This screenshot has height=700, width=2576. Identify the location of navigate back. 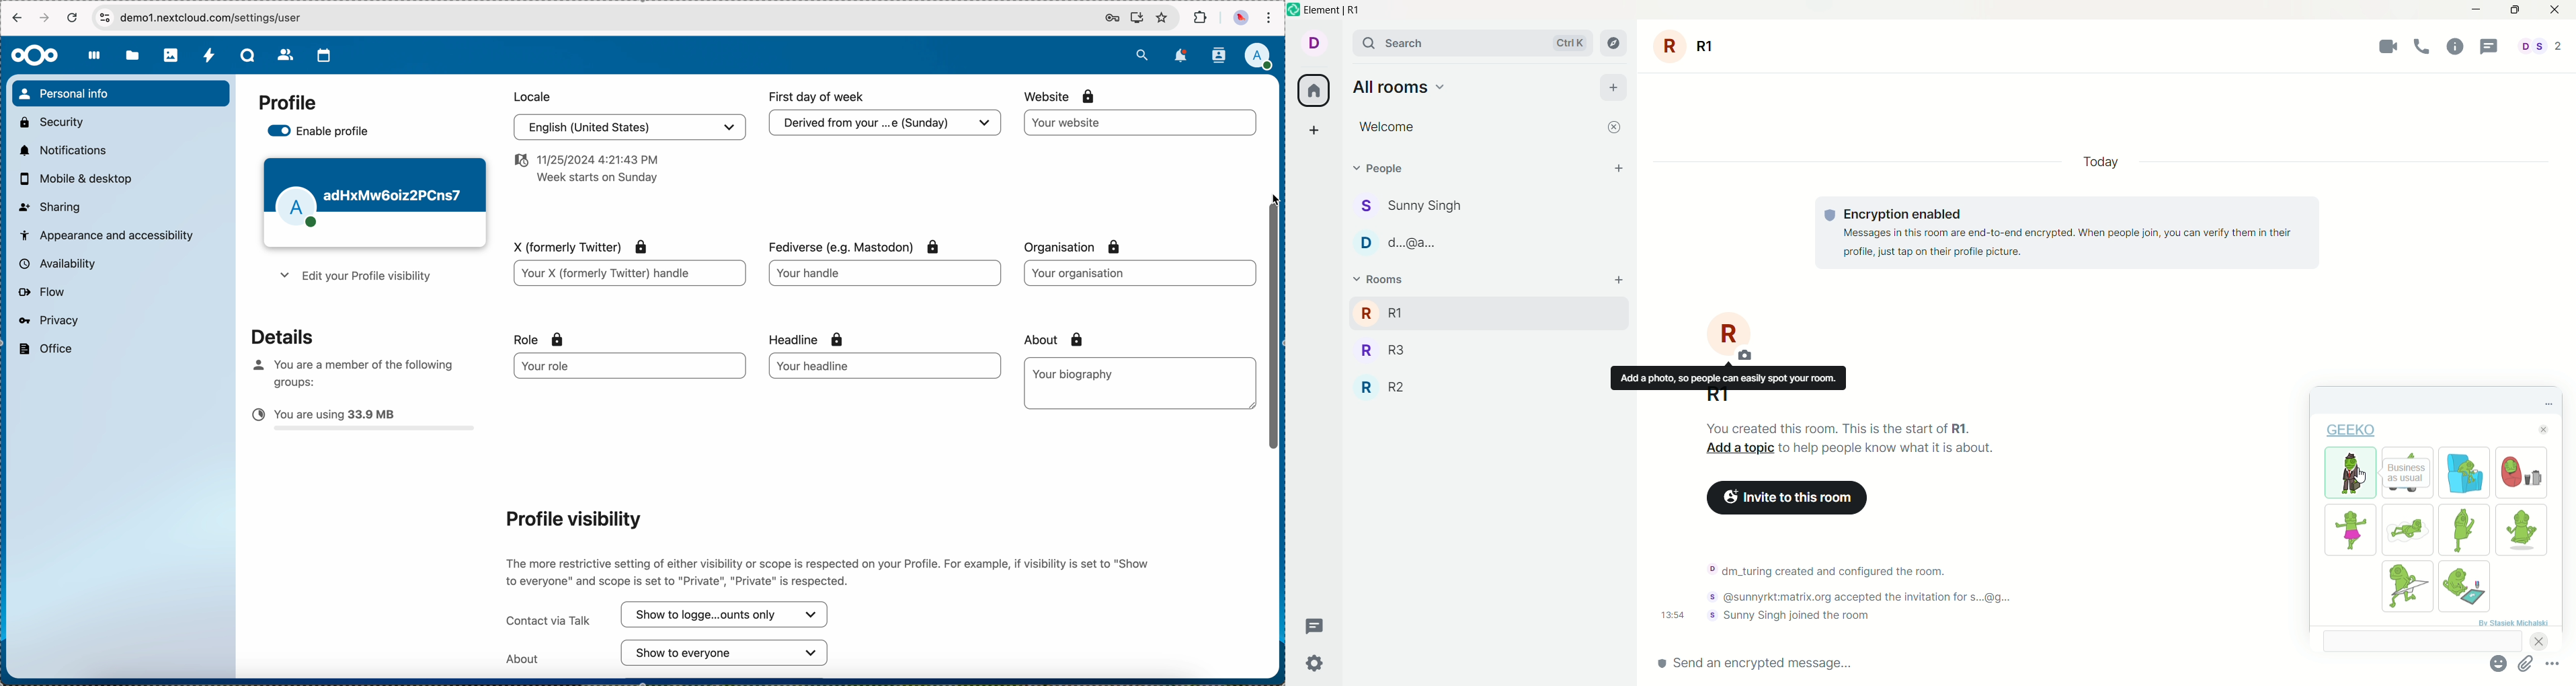
(15, 20).